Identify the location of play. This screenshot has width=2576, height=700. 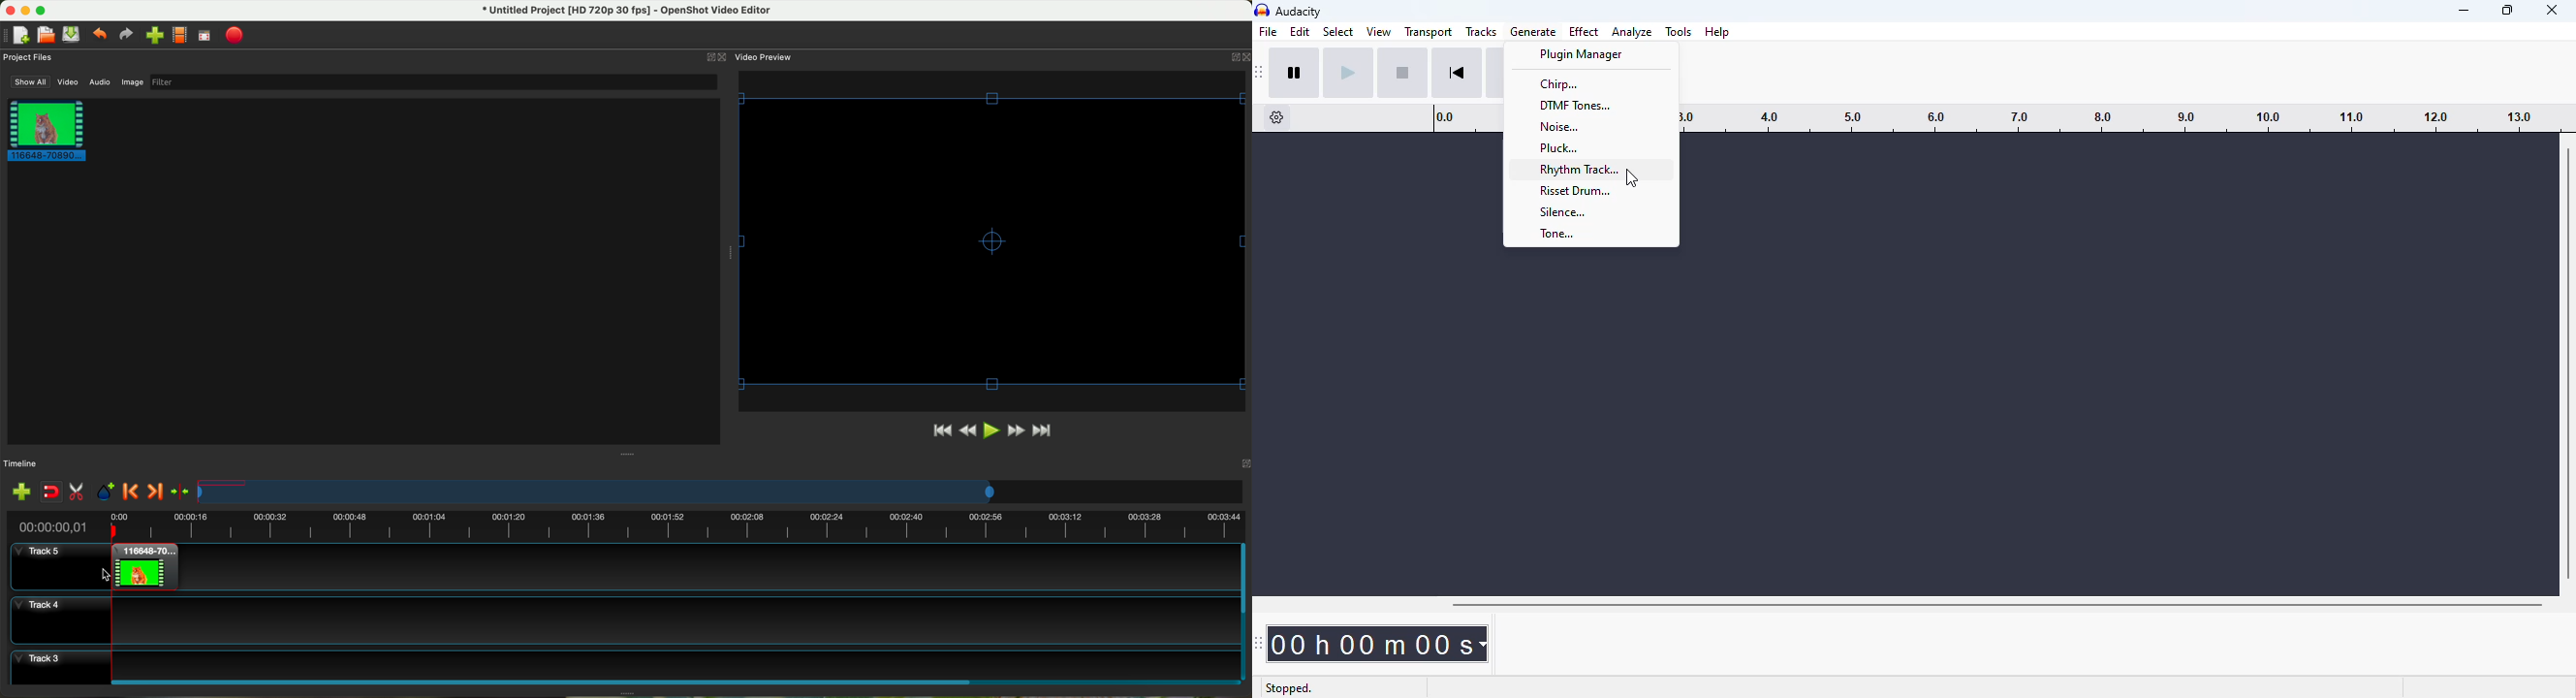
(991, 430).